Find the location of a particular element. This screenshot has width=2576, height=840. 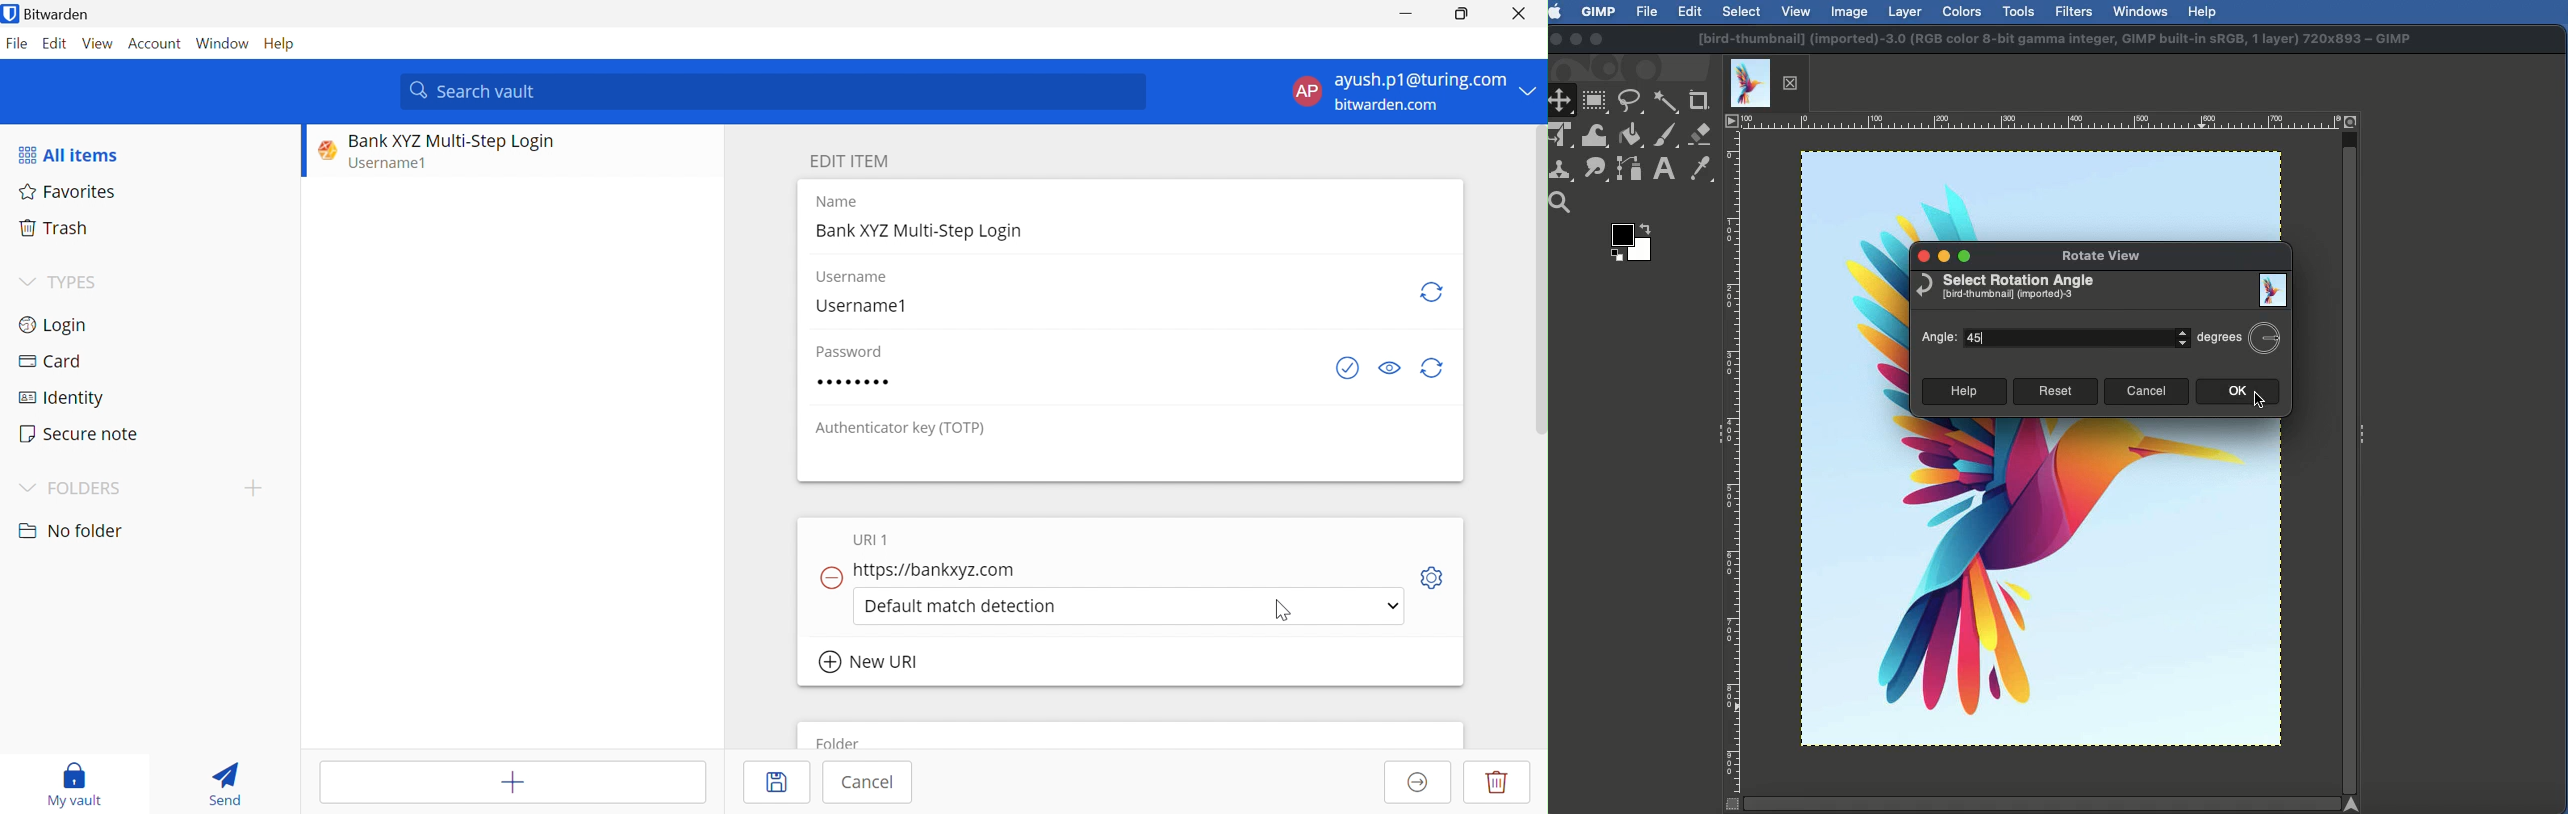

Search vault is located at coordinates (776, 90).